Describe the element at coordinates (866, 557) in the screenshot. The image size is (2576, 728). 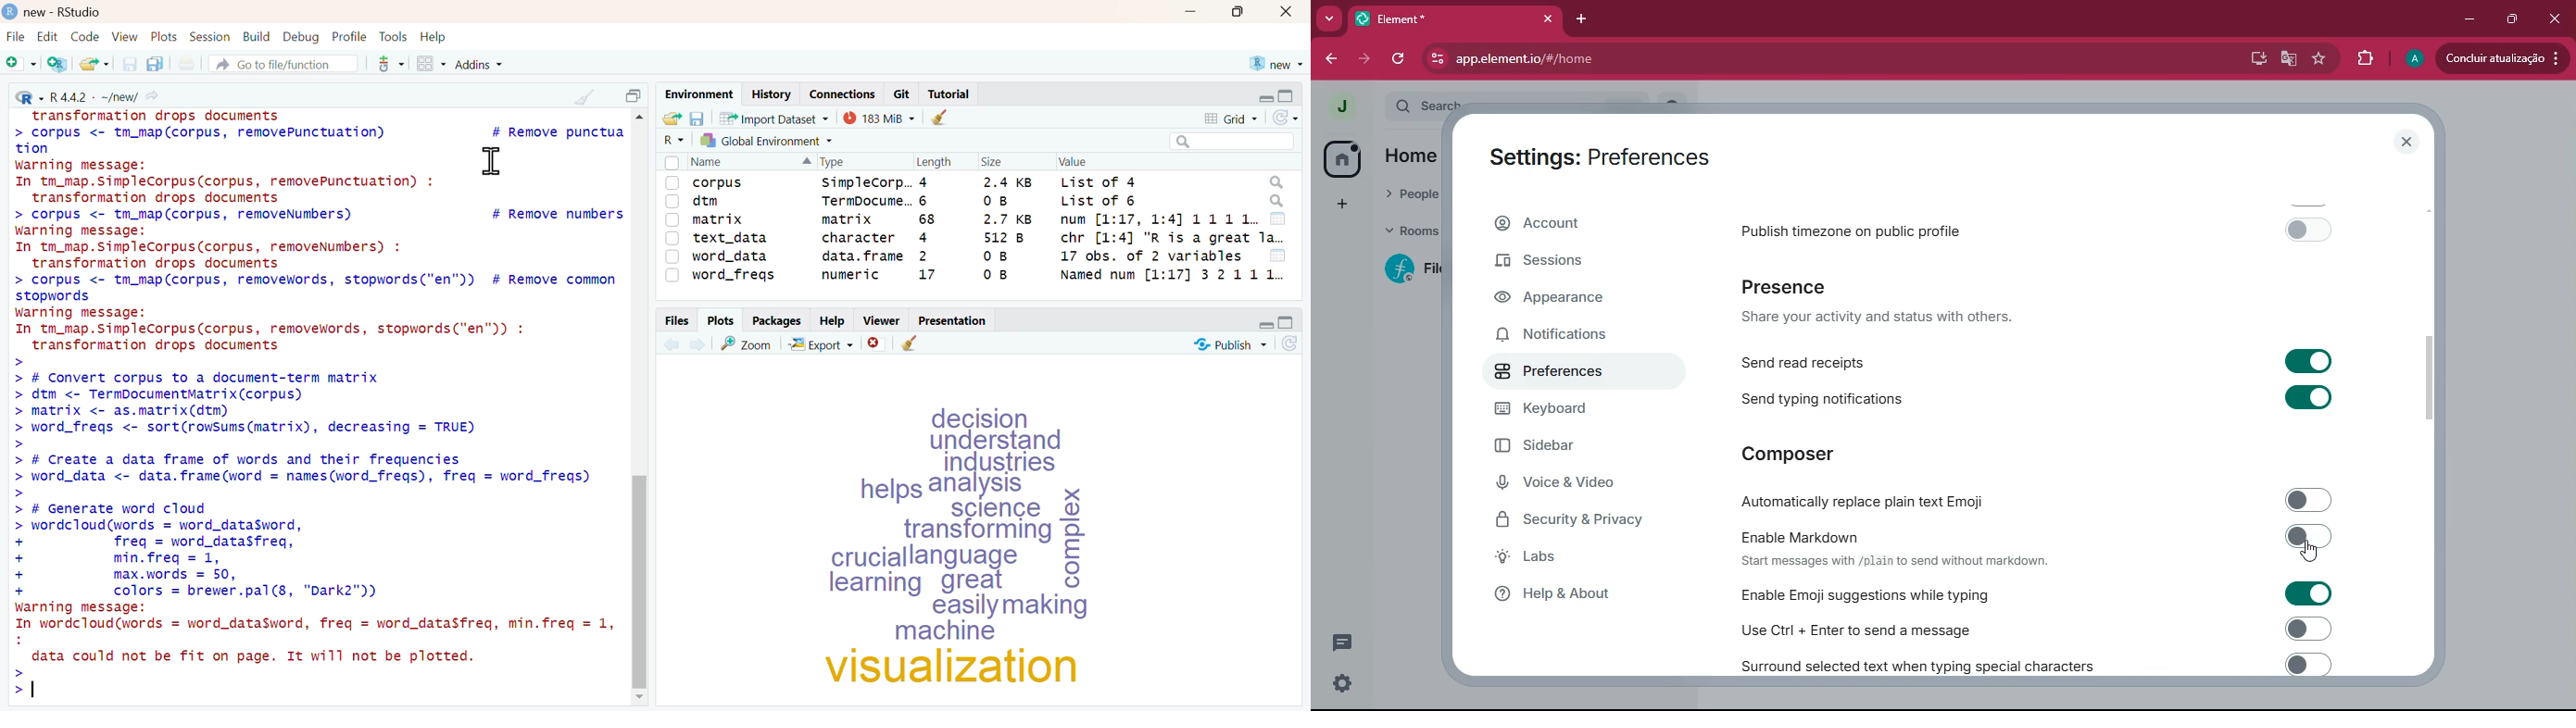
I see `crucial` at that location.